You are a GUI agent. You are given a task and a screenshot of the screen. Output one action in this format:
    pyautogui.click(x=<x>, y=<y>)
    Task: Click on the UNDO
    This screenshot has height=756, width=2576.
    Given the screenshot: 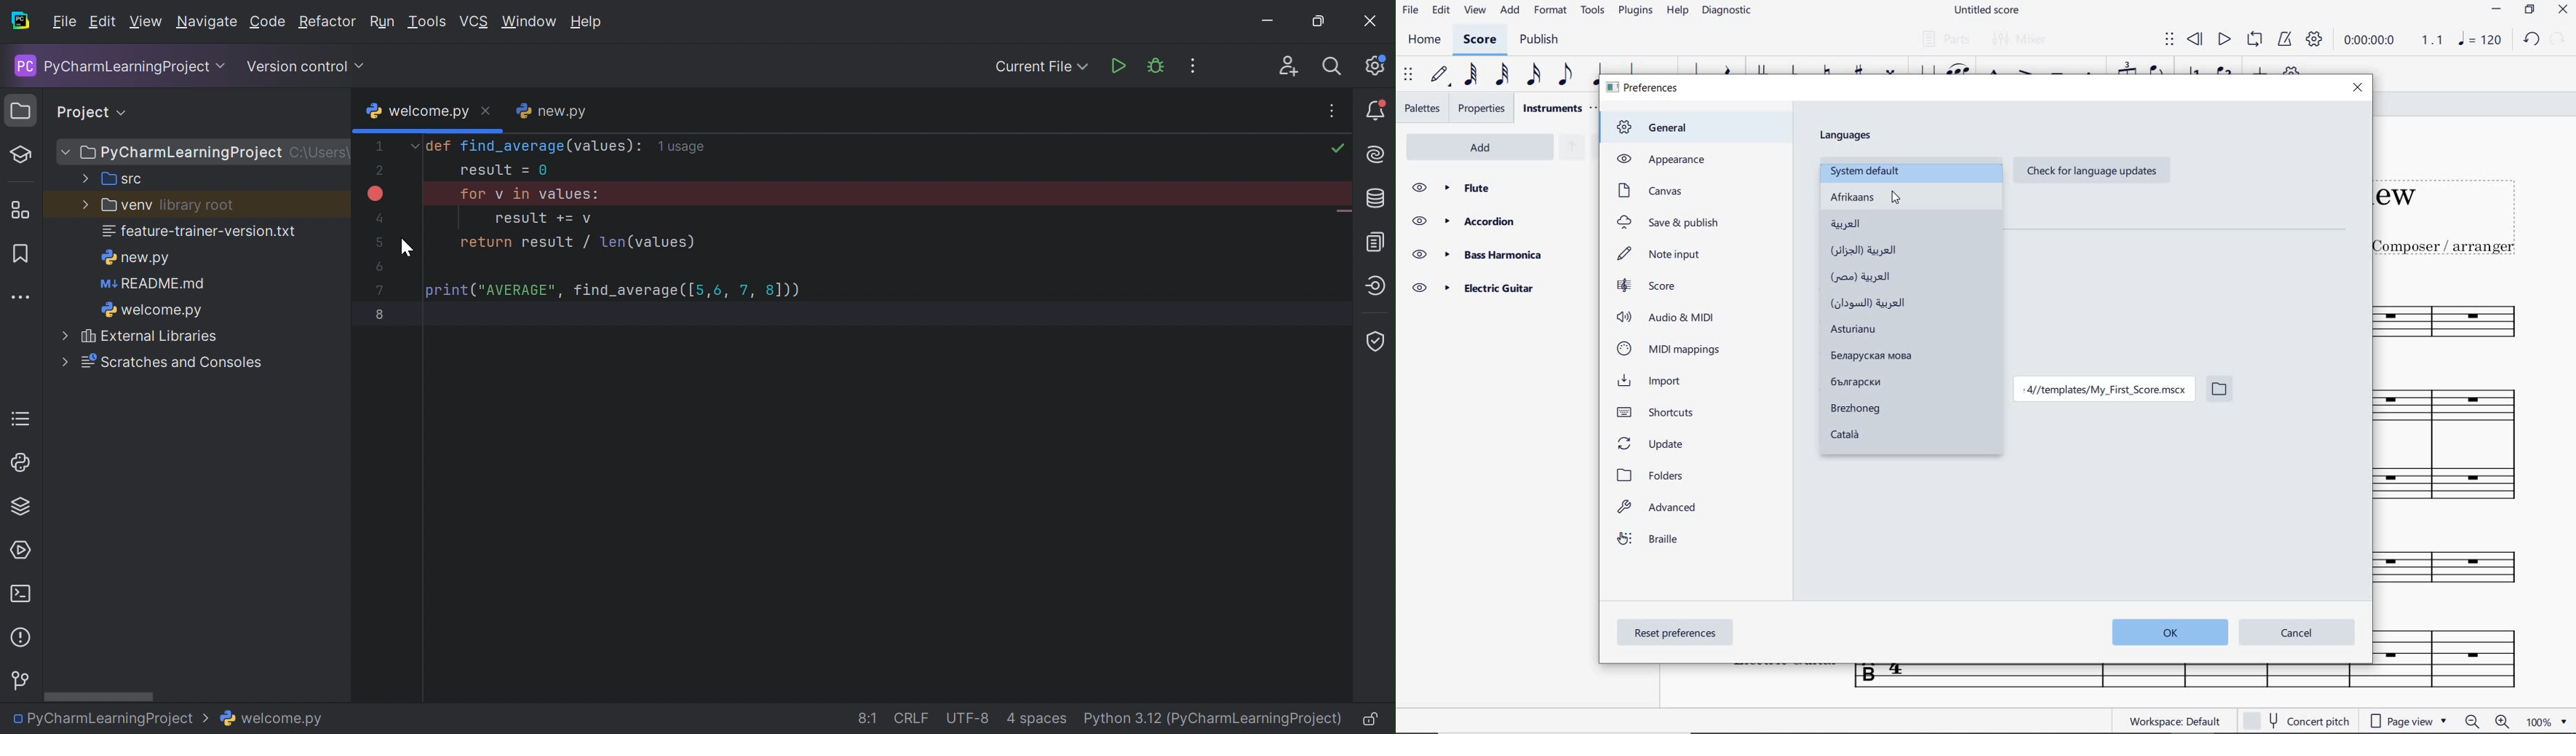 What is the action you would take?
    pyautogui.click(x=2532, y=41)
    